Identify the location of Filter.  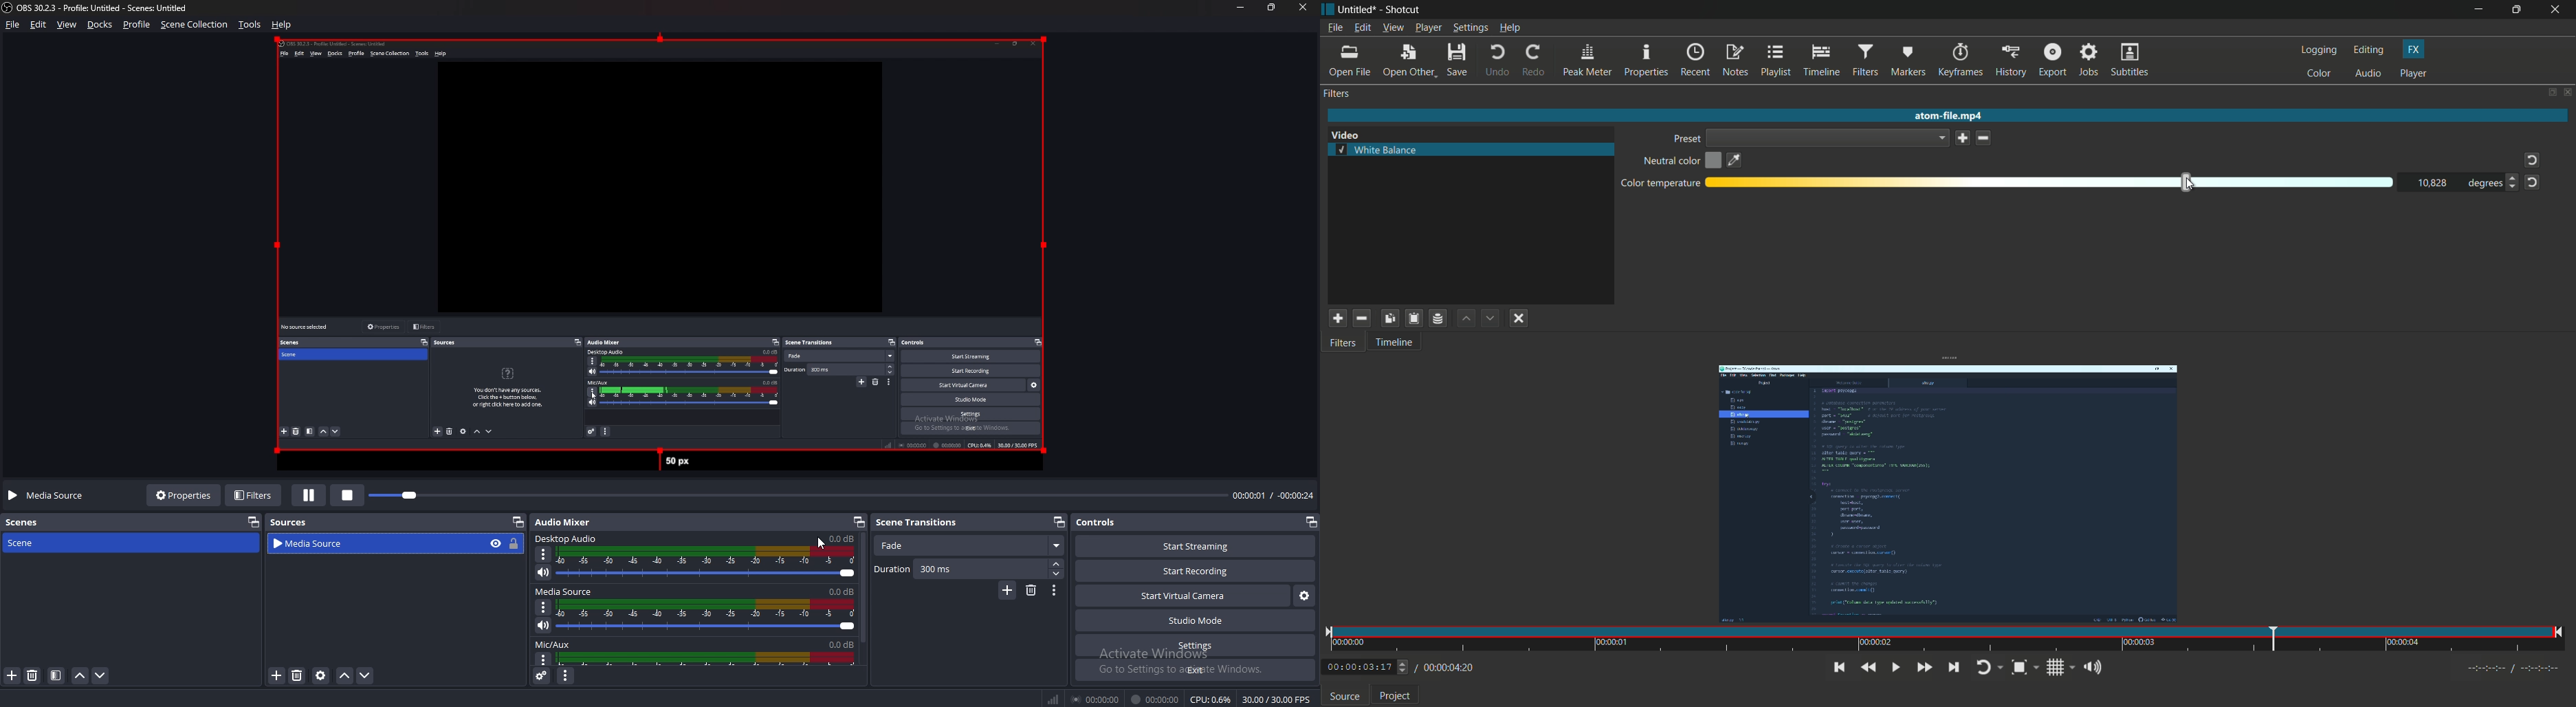
(56, 676).